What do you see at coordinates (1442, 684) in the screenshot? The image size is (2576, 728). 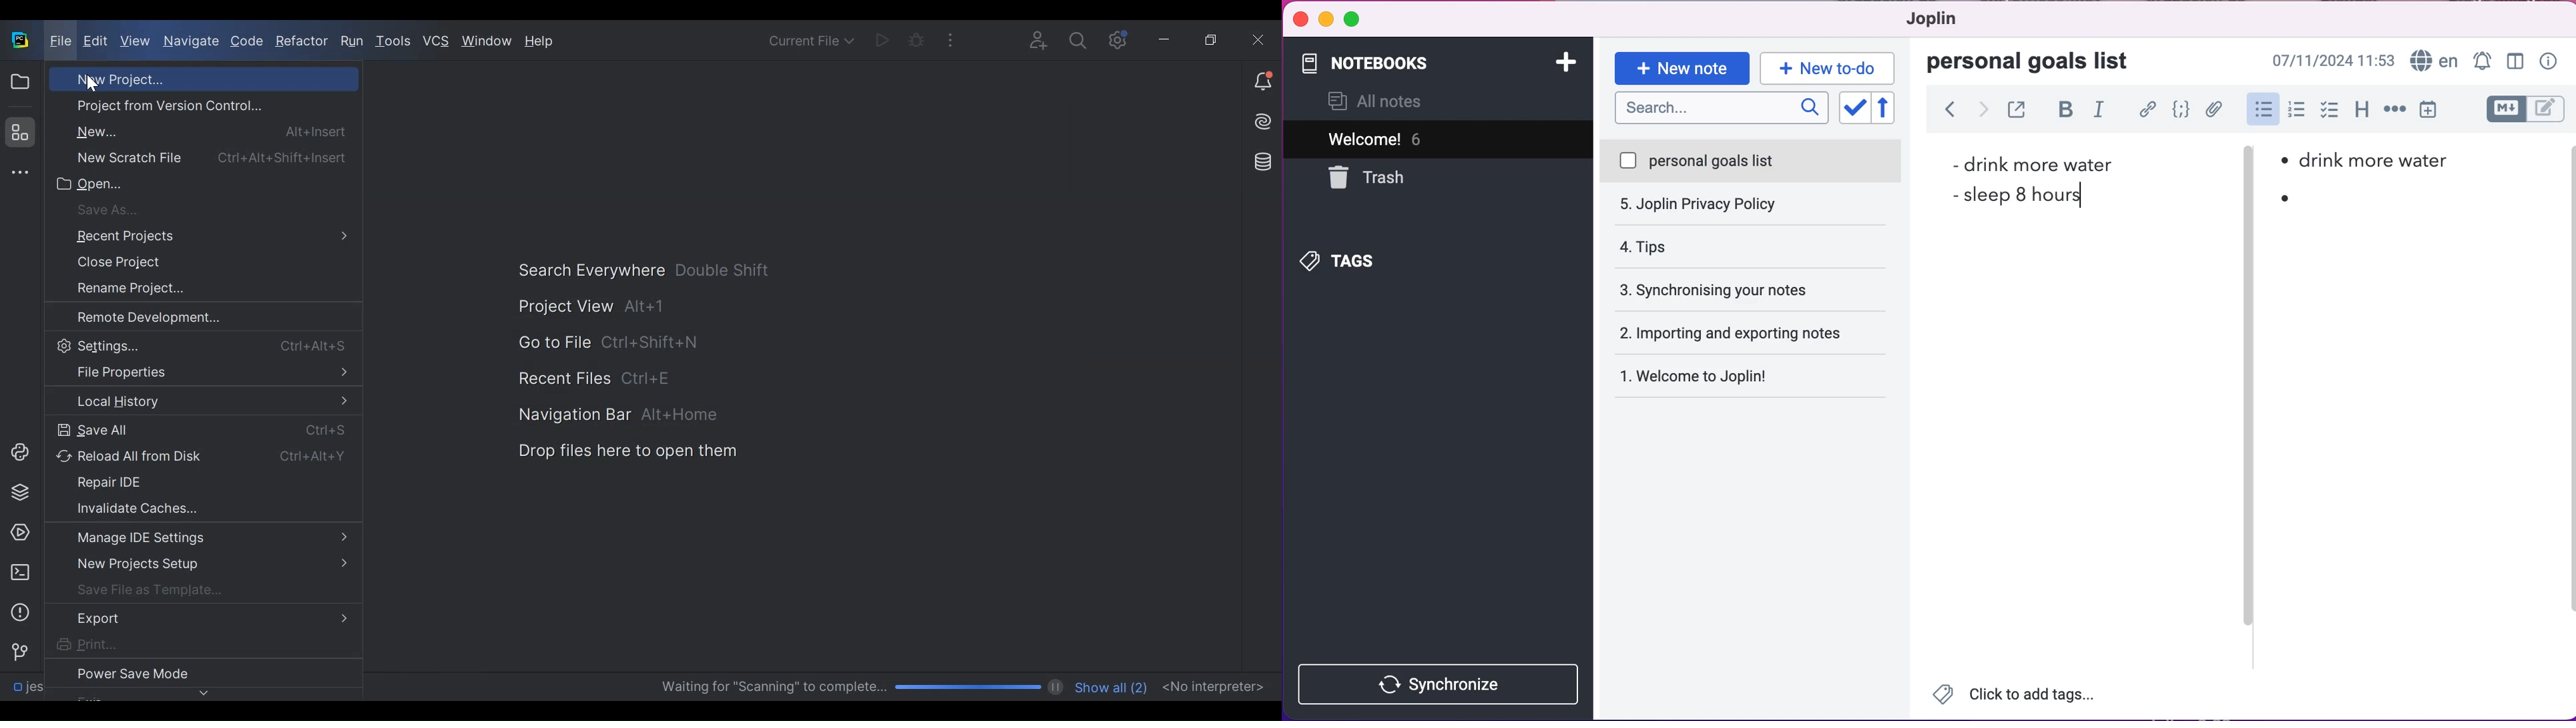 I see `synchronize` at bounding box center [1442, 684].